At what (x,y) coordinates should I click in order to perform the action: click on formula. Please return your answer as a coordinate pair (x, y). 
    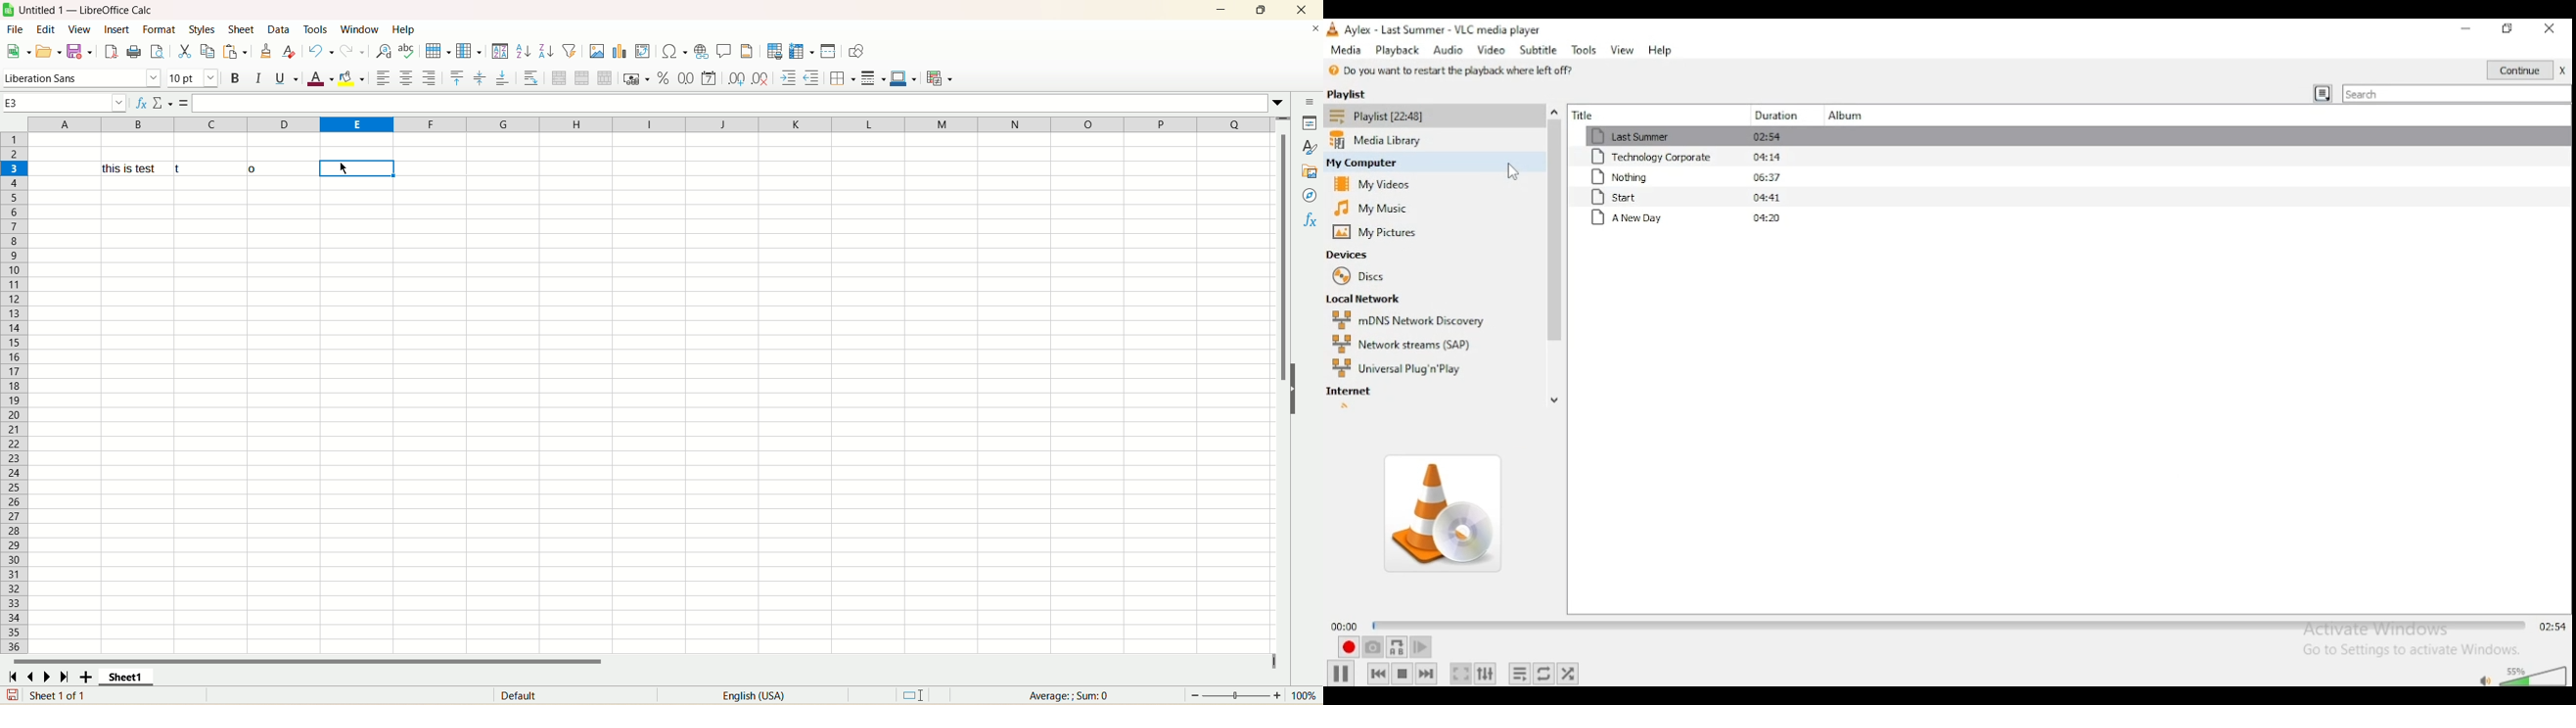
    Looking at the image, I should click on (183, 103).